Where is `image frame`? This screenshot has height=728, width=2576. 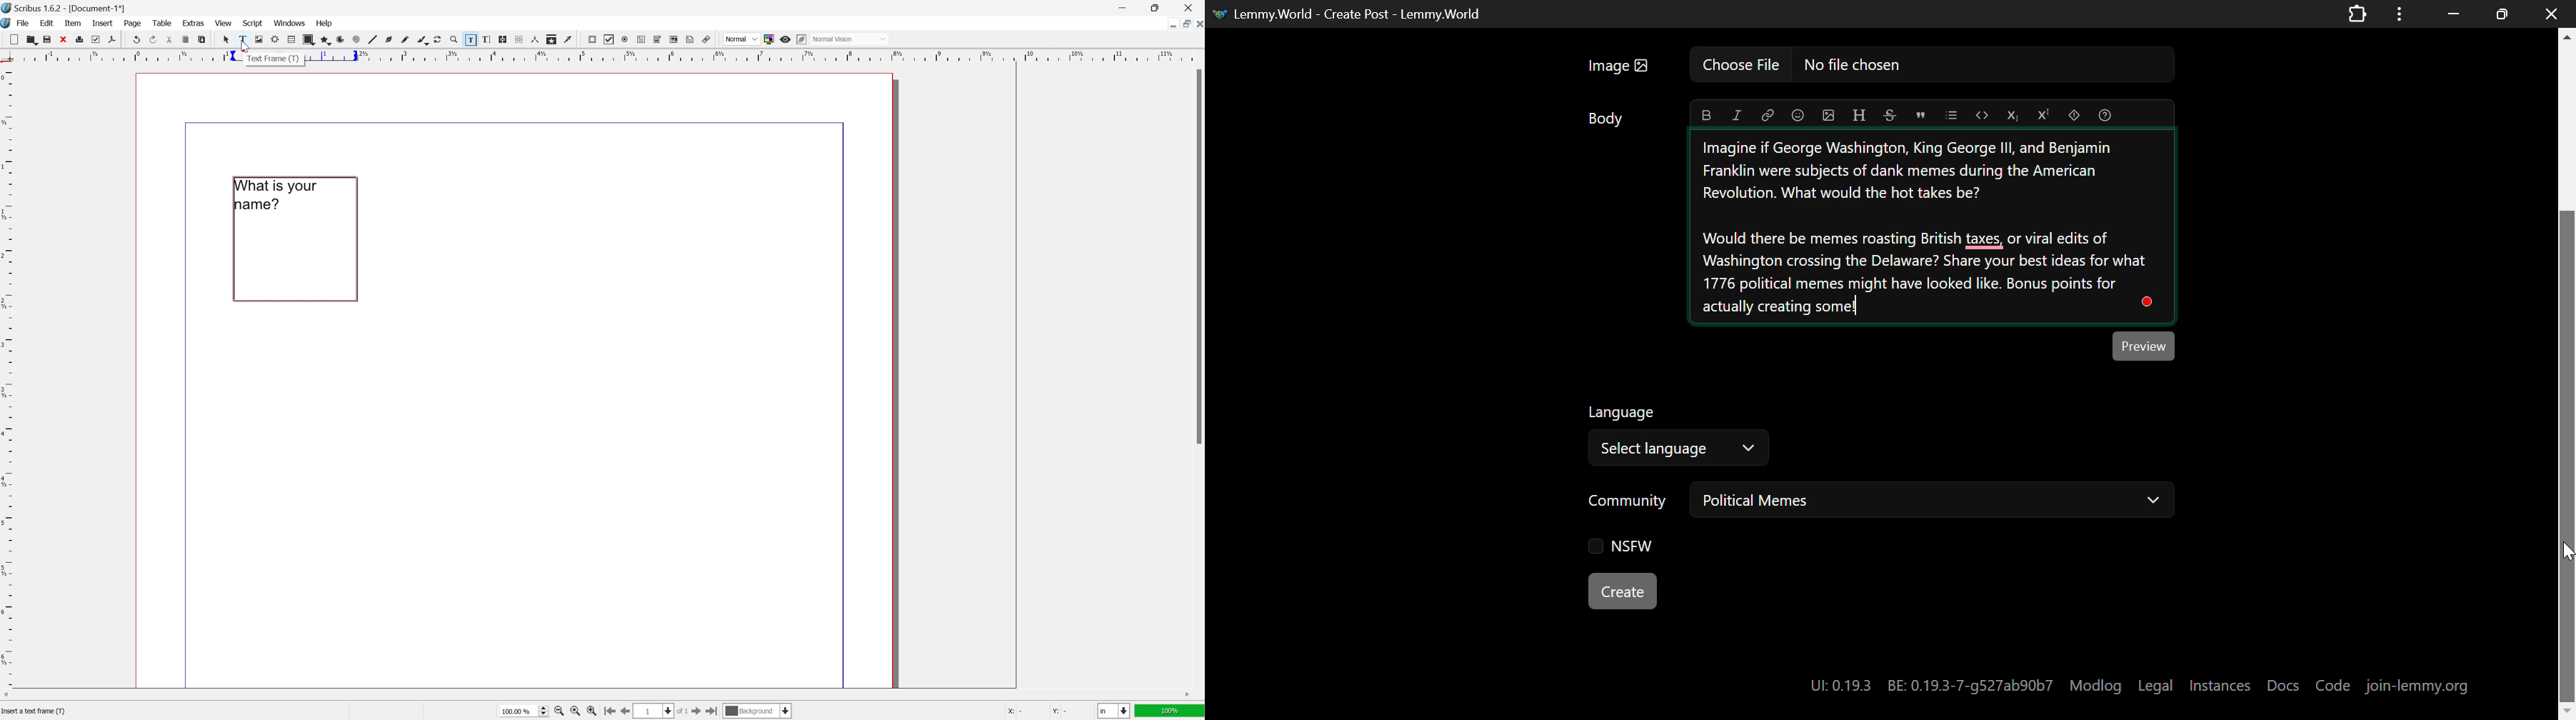
image frame is located at coordinates (258, 39).